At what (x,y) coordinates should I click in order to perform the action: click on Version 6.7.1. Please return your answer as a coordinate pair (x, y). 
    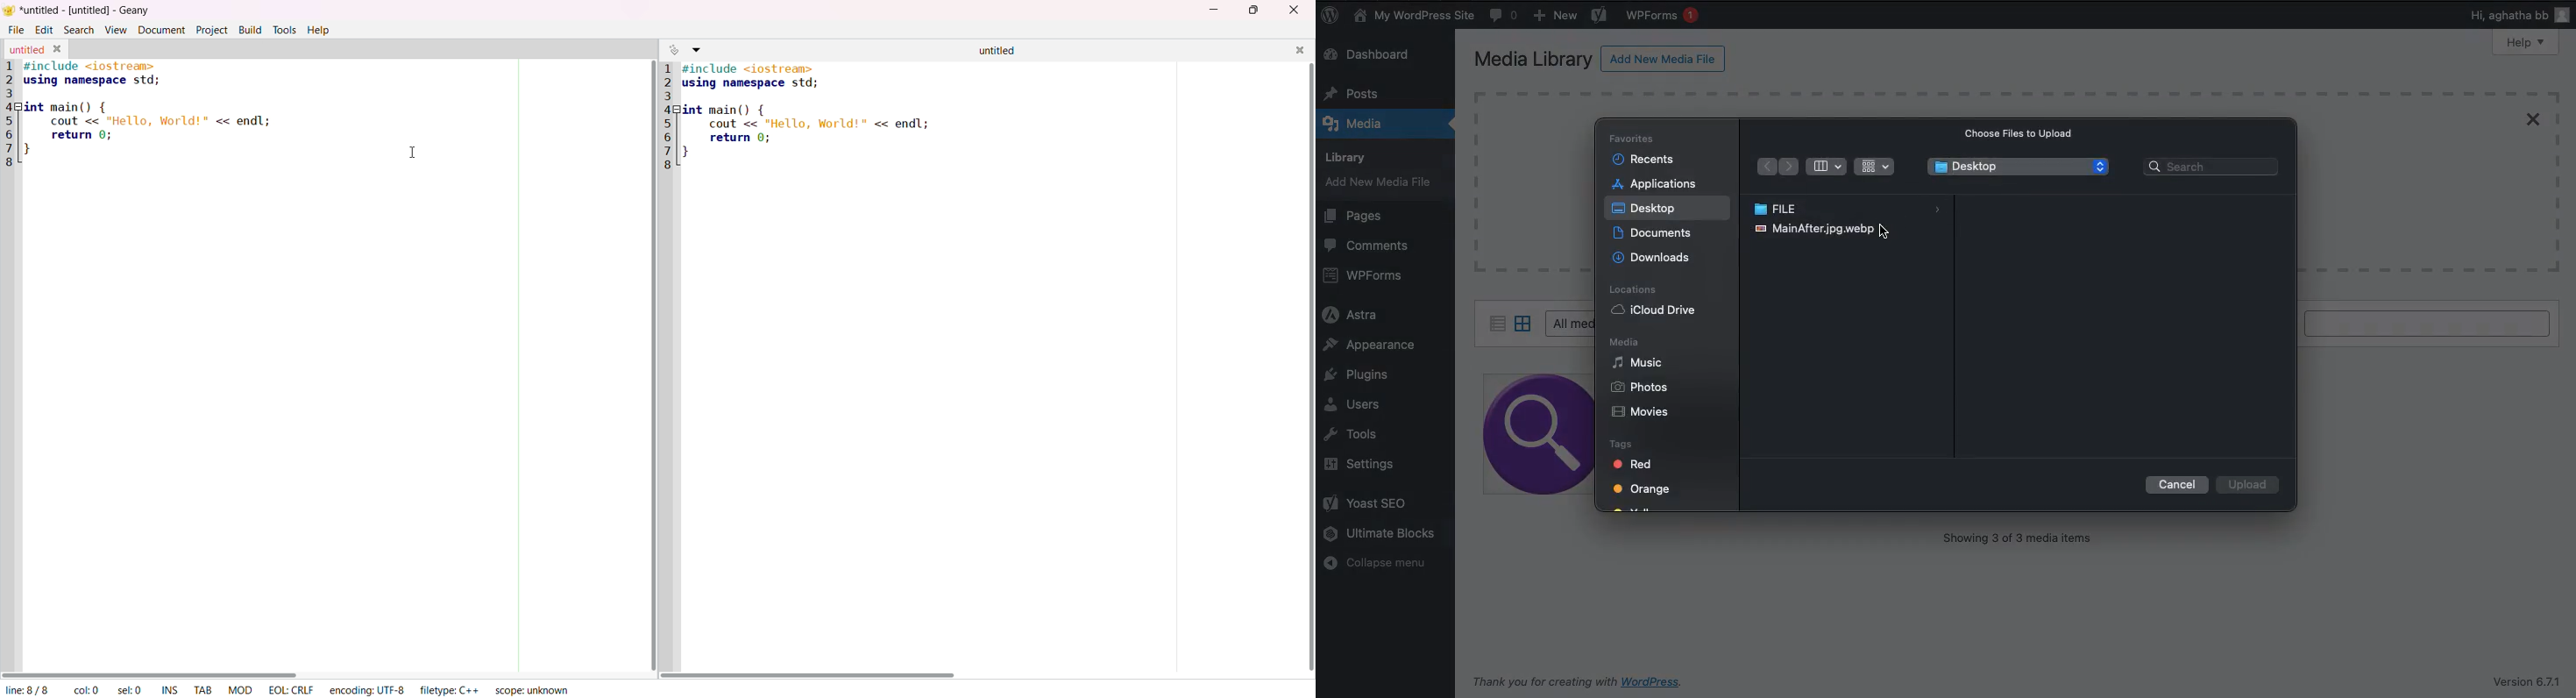
    Looking at the image, I should click on (2525, 682).